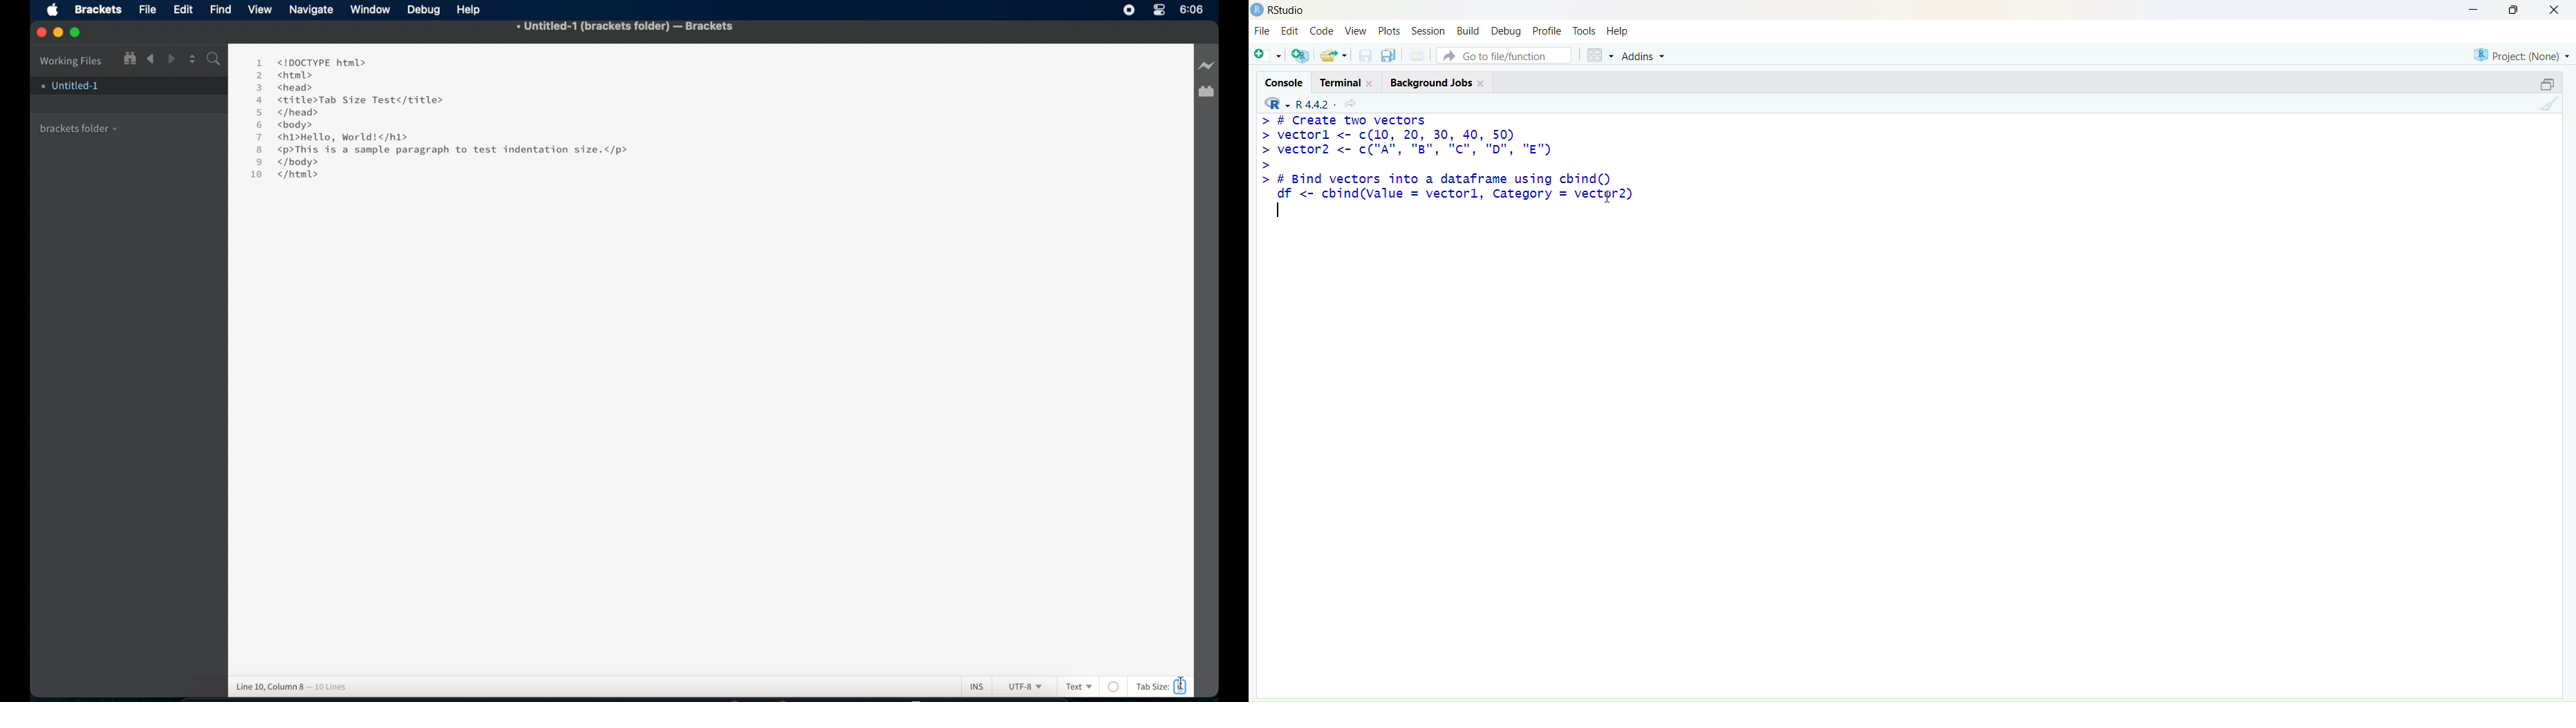 Image resolution: width=2576 pixels, height=728 pixels. What do you see at coordinates (1585, 30) in the screenshot?
I see `Tools` at bounding box center [1585, 30].